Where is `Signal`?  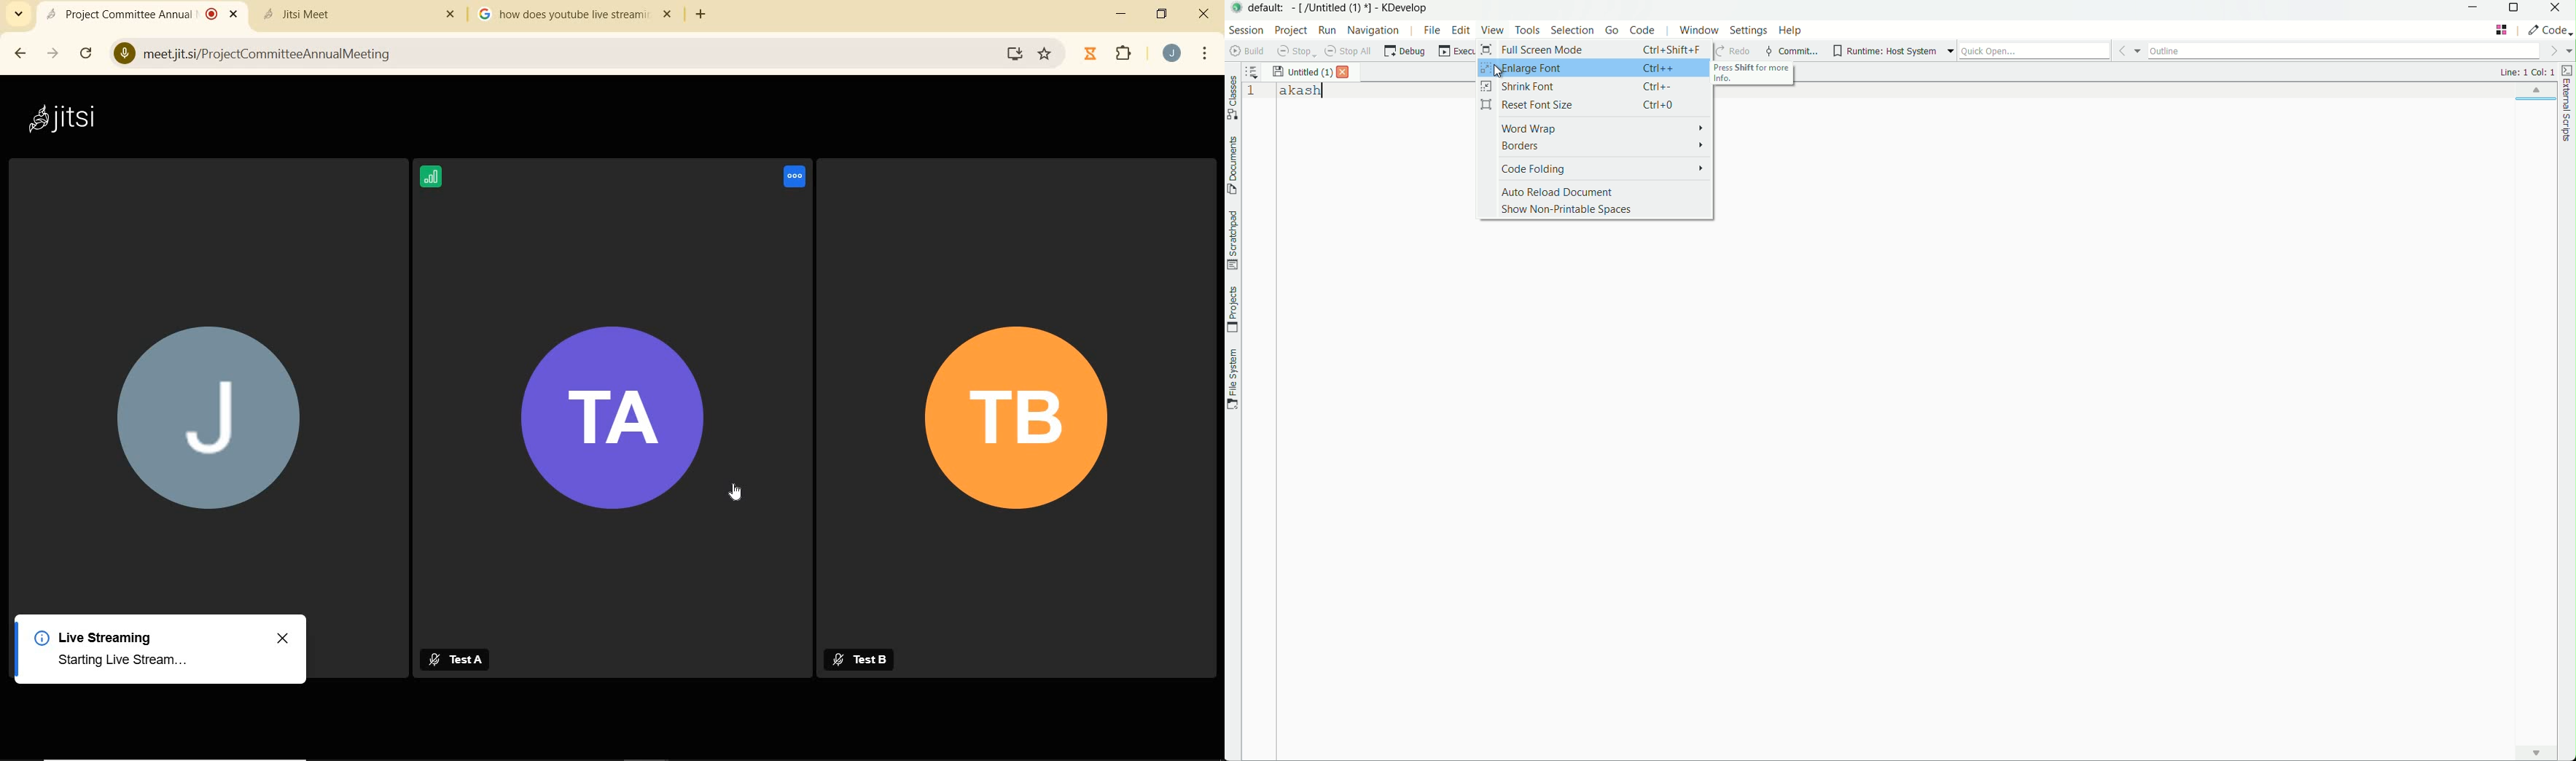
Signal is located at coordinates (437, 174).